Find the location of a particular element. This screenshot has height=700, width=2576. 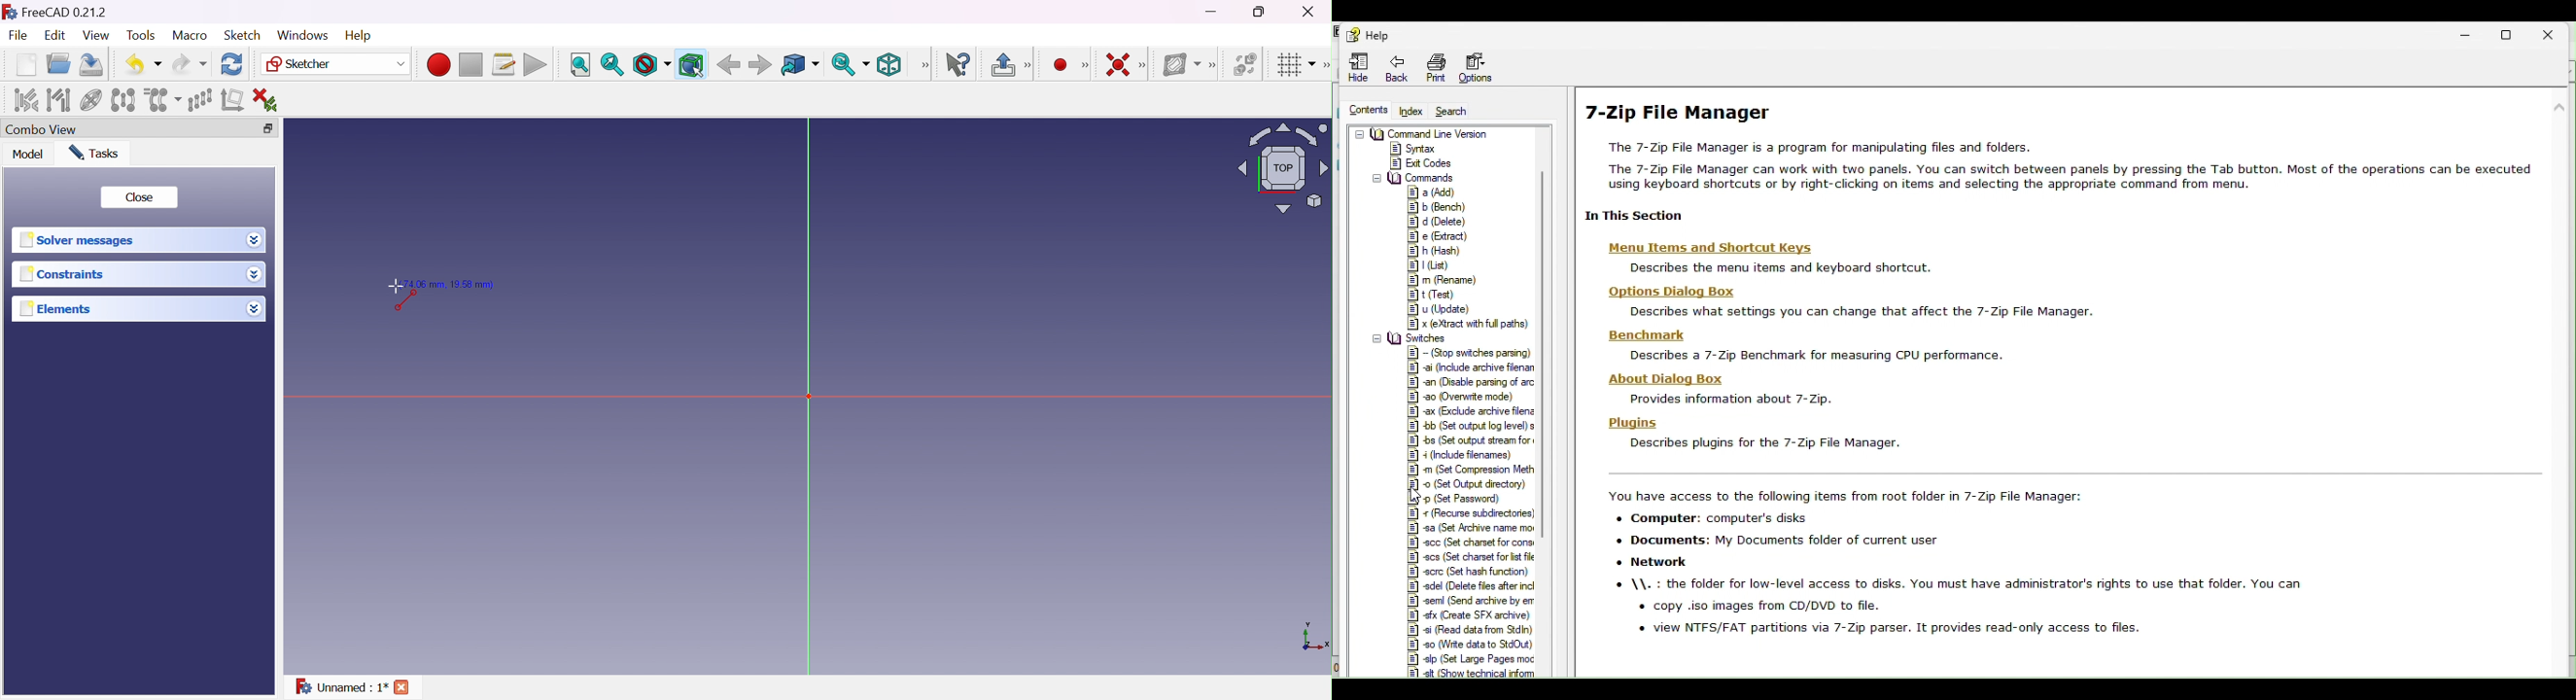

7 zip start page is located at coordinates (1442, 132).